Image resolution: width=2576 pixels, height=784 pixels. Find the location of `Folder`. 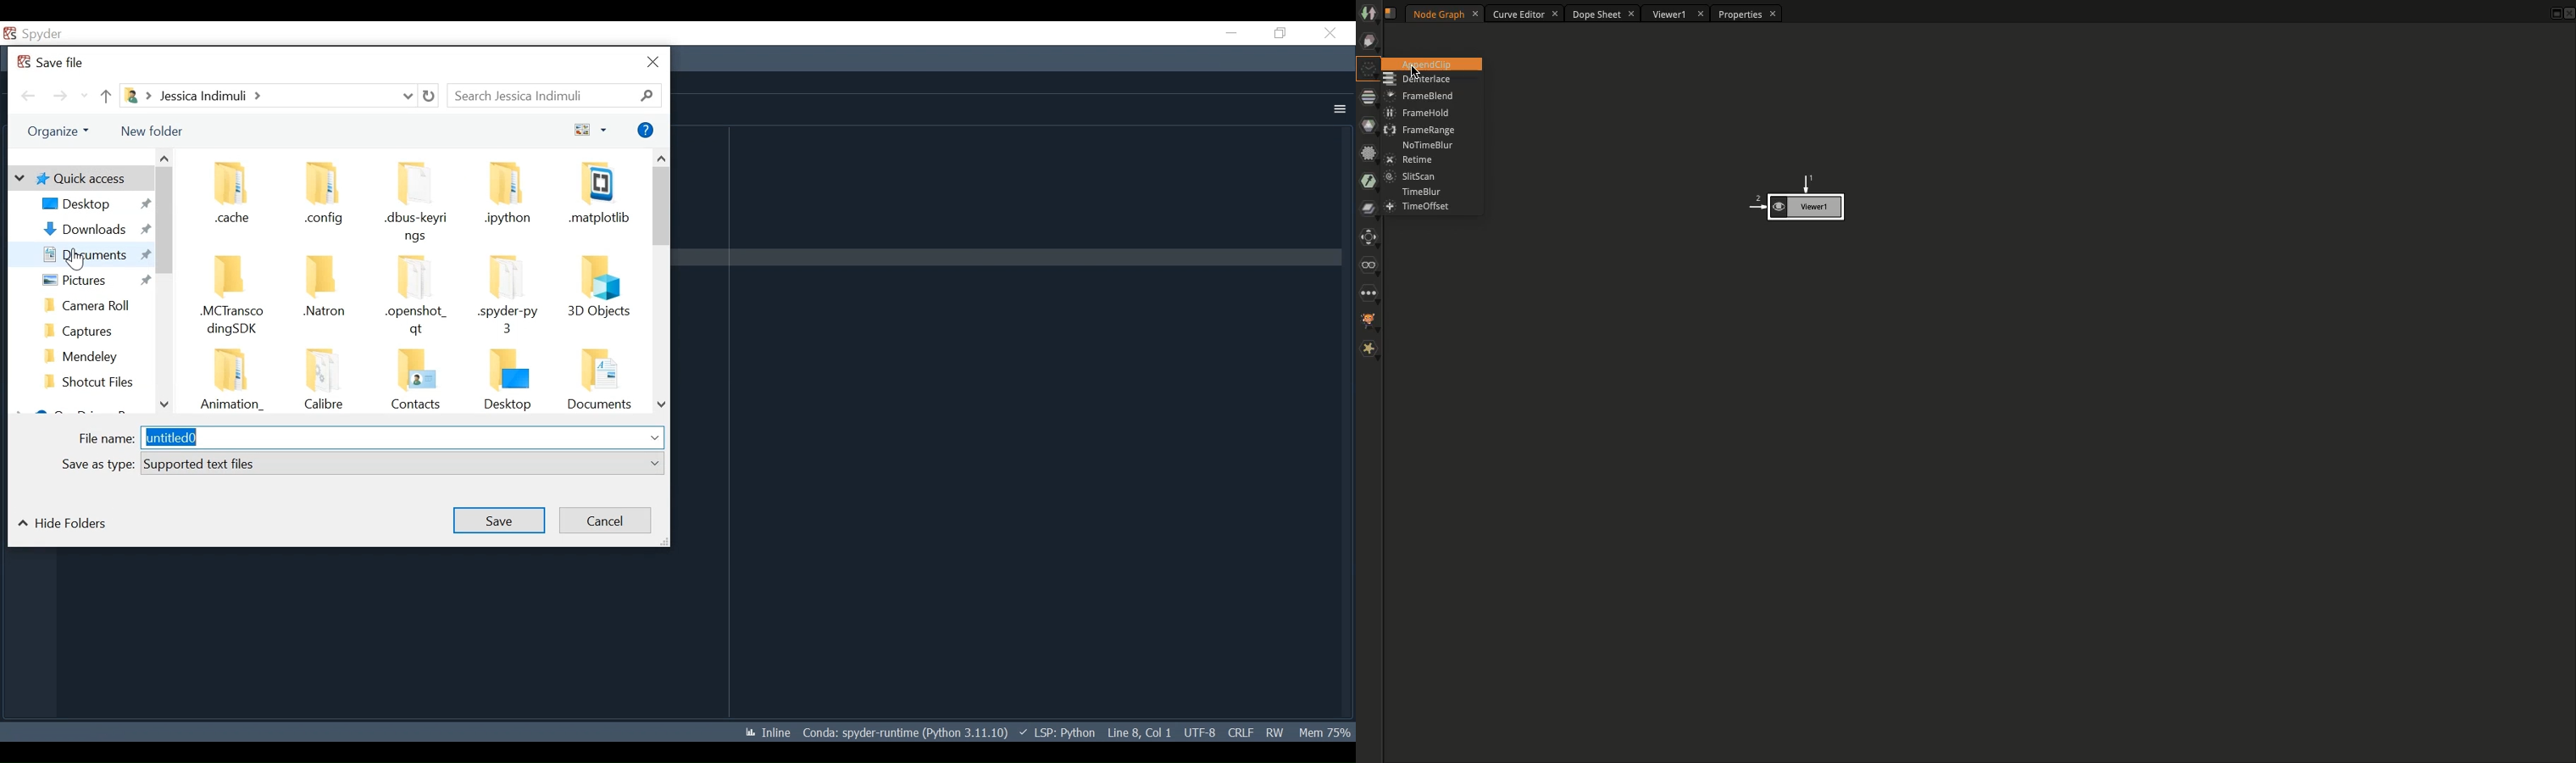

Folder is located at coordinates (90, 329).